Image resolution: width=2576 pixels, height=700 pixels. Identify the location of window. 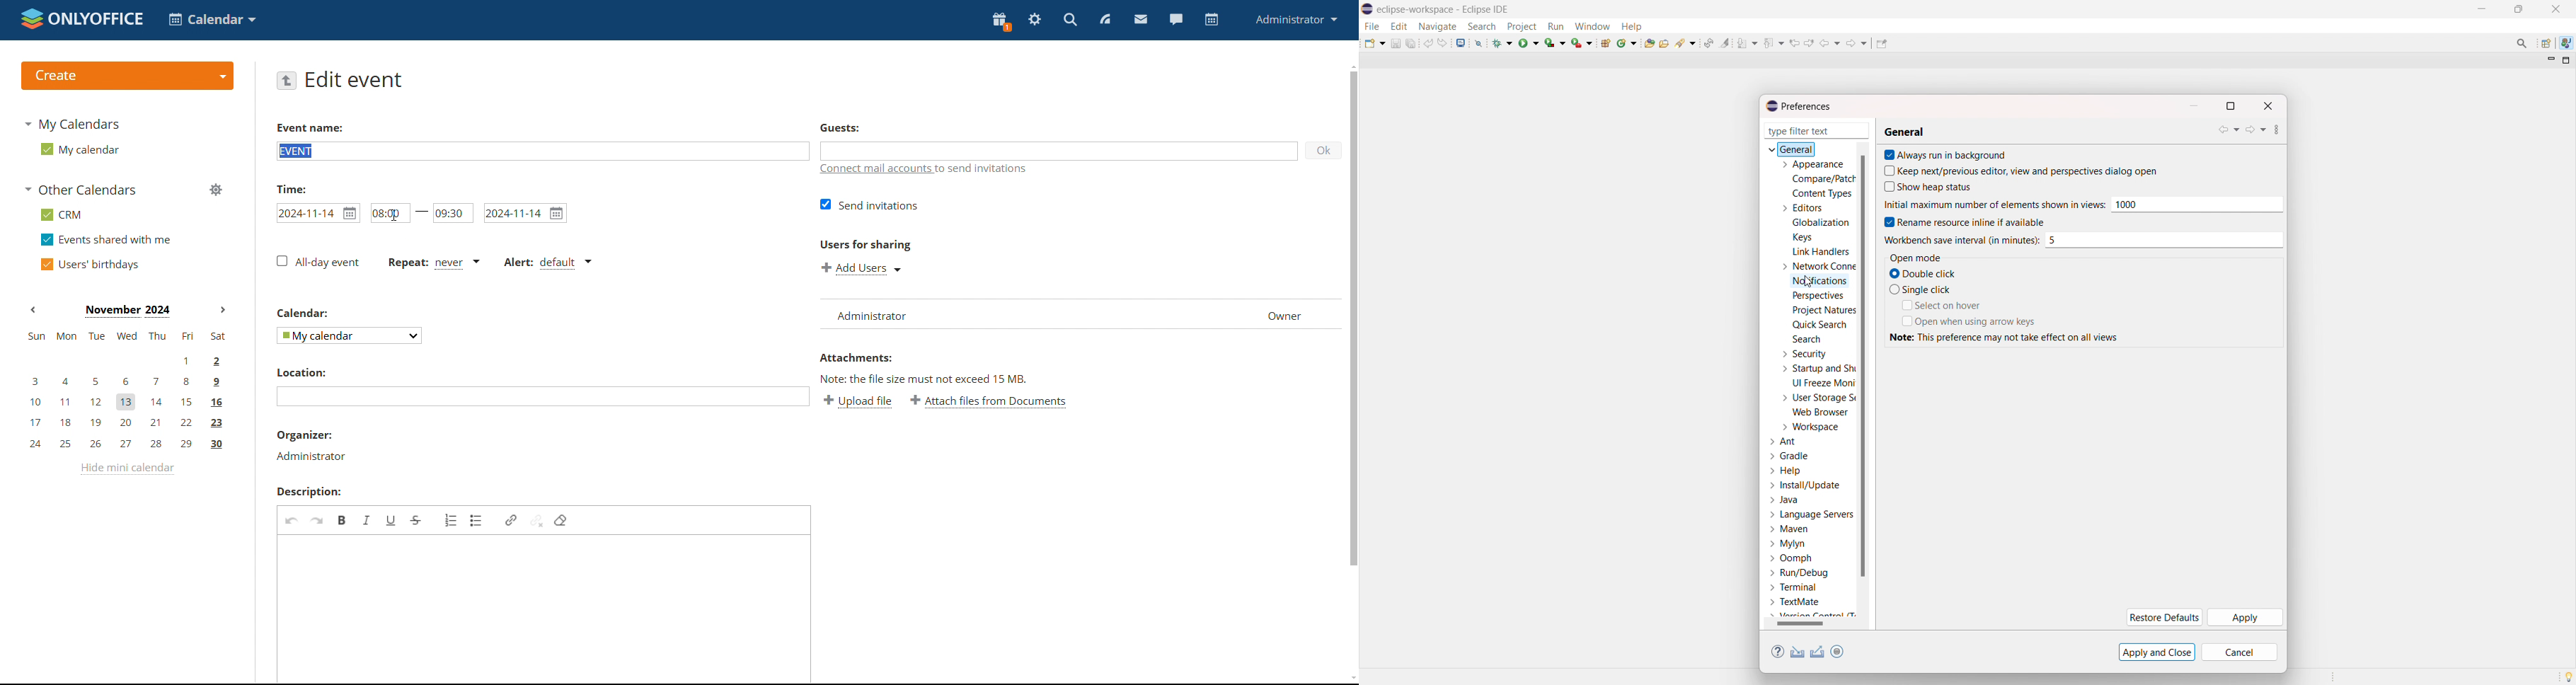
(1592, 26).